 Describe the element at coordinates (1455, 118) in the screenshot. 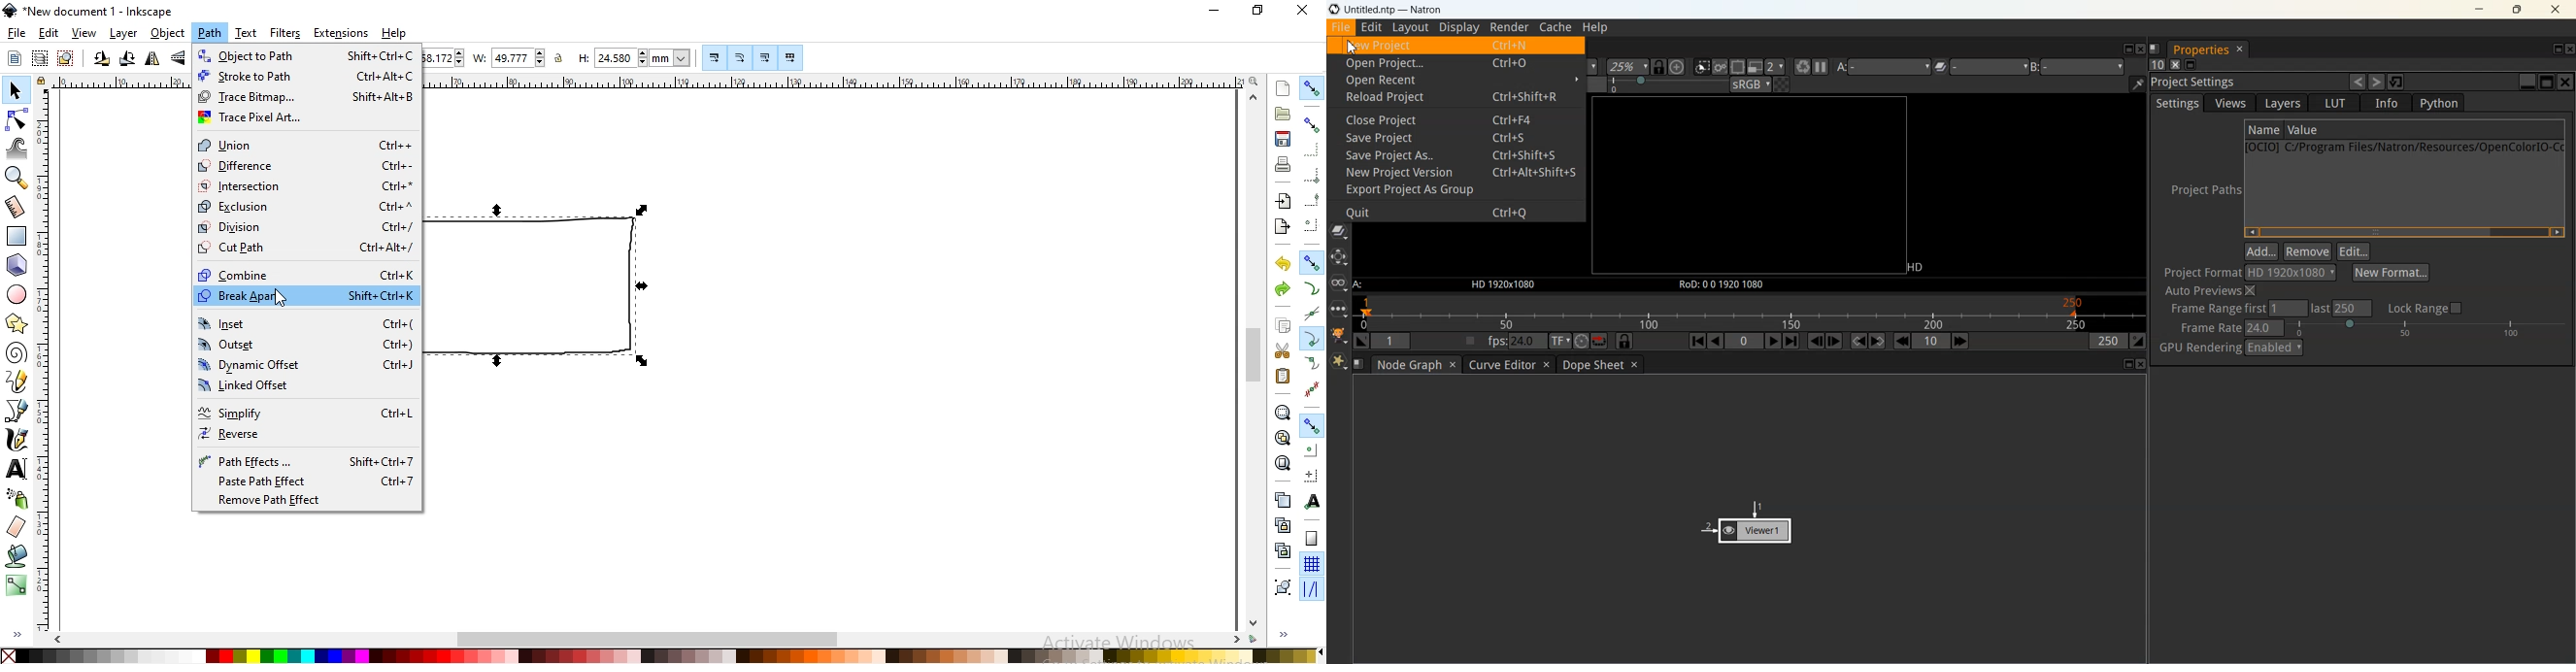

I see `Close Project` at that location.